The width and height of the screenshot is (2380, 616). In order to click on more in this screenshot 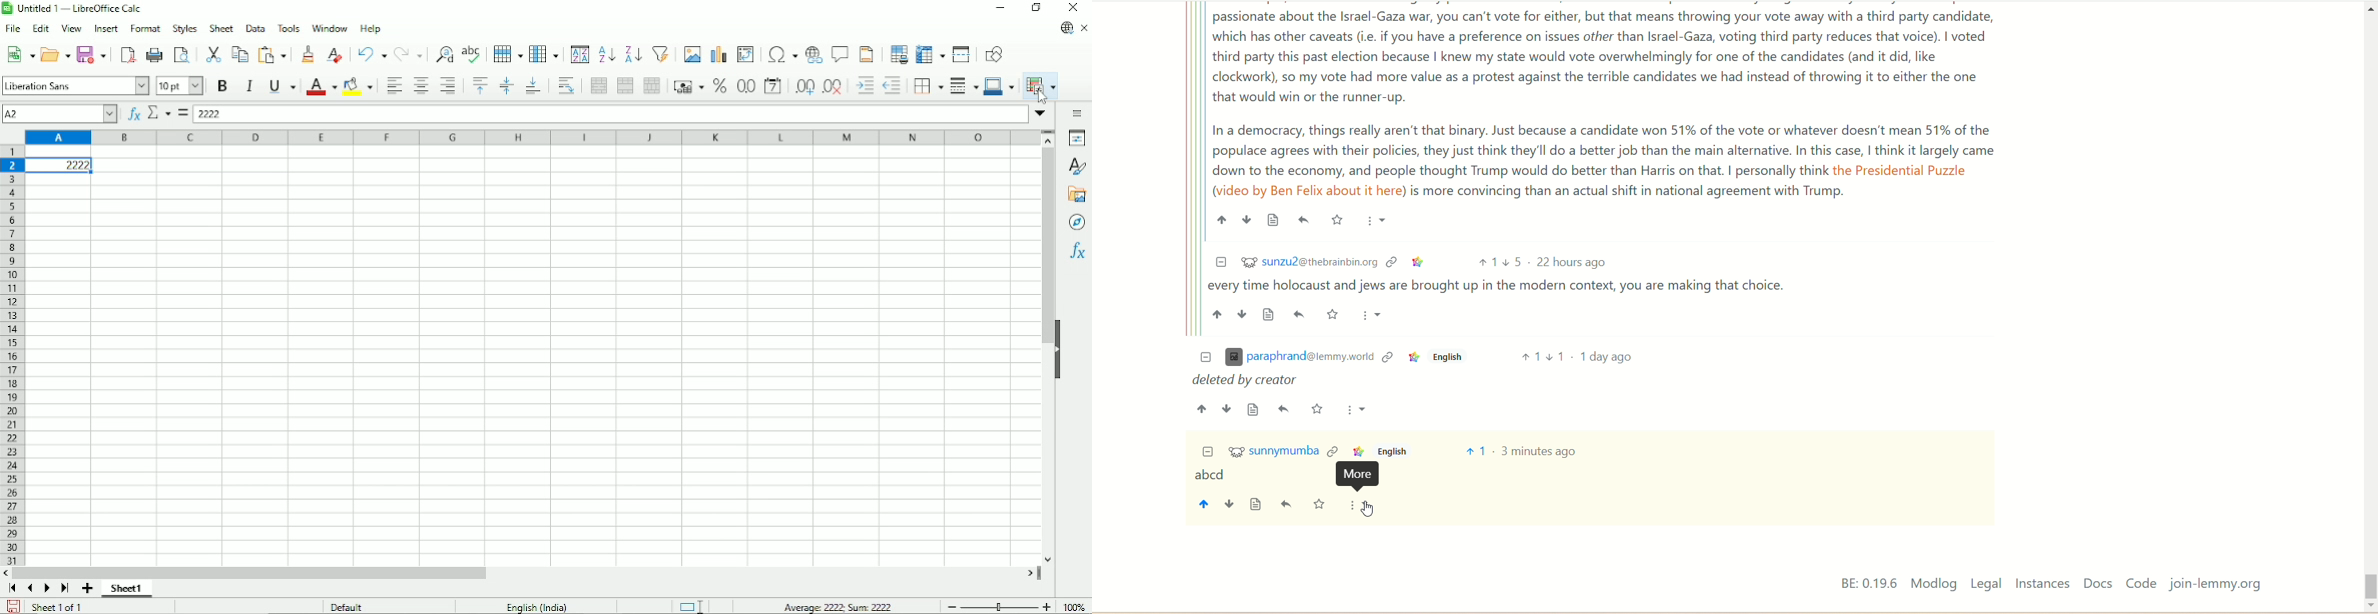, I will do `click(1361, 506)`.